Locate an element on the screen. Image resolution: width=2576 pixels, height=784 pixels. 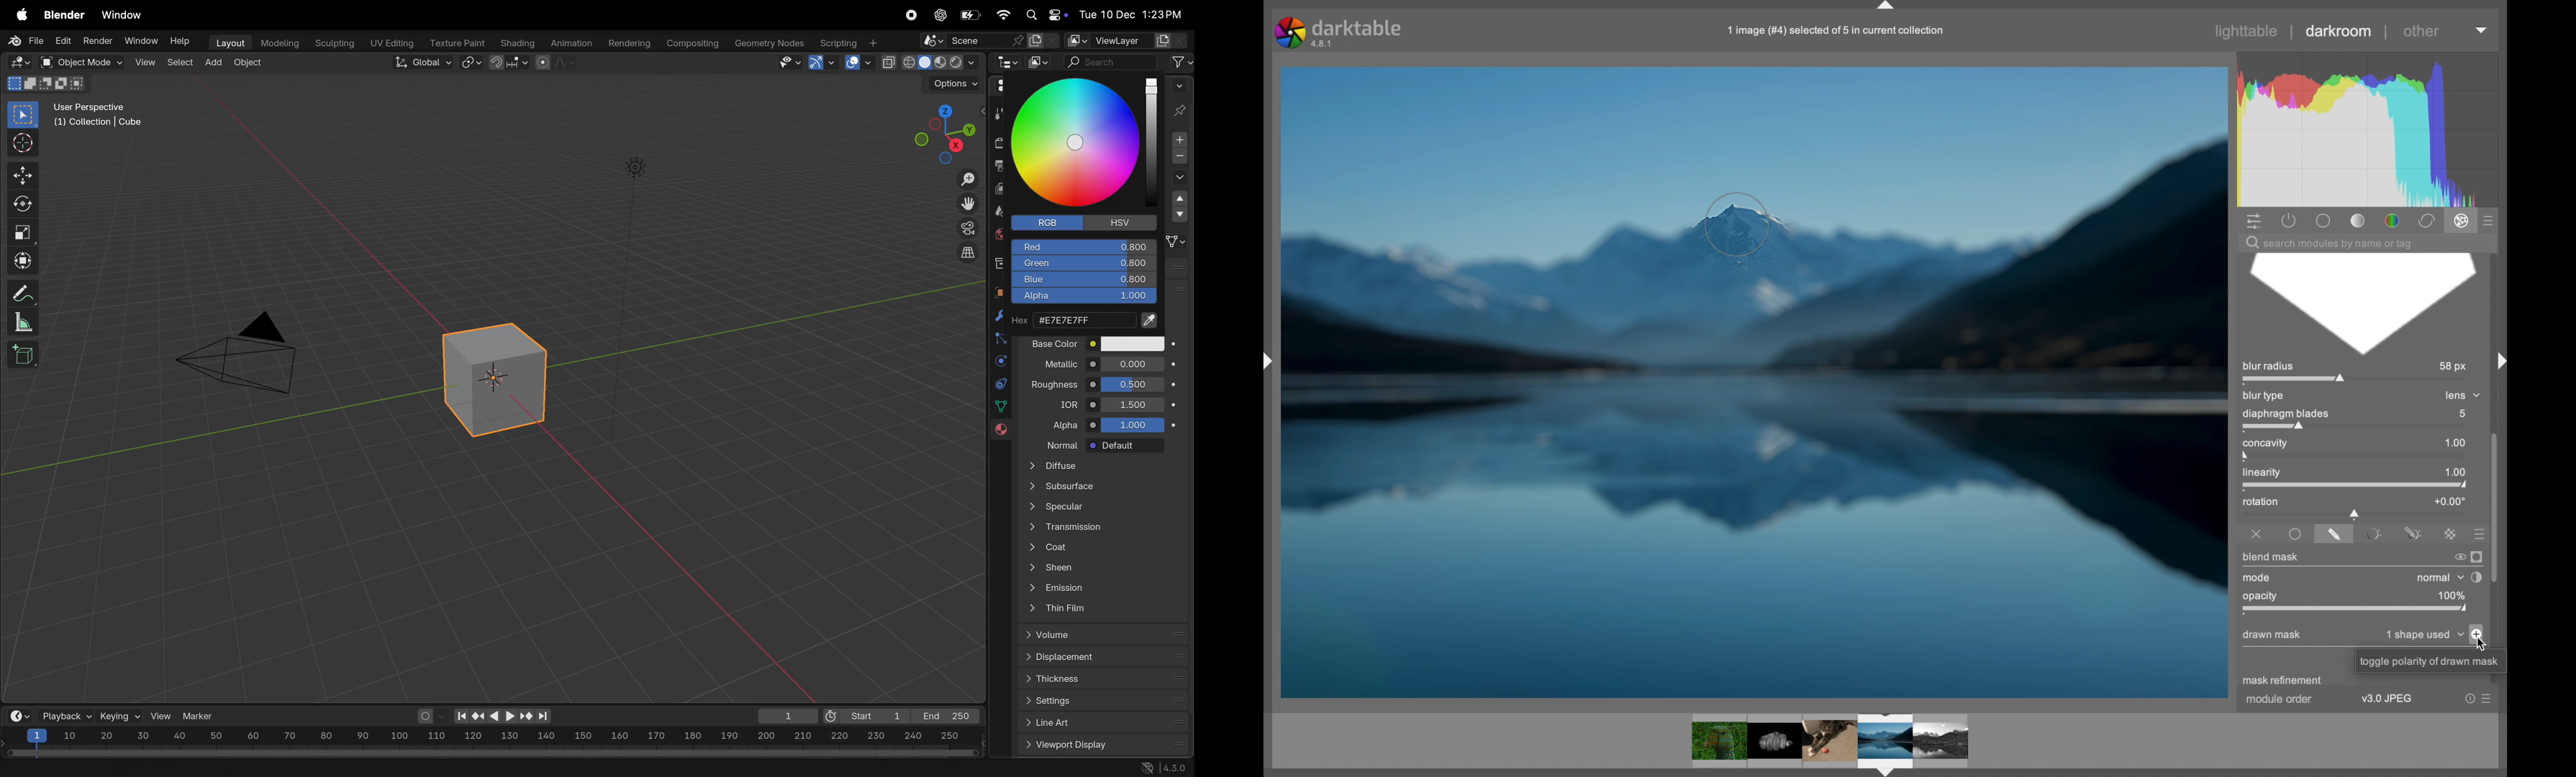
camera is located at coordinates (966, 228).